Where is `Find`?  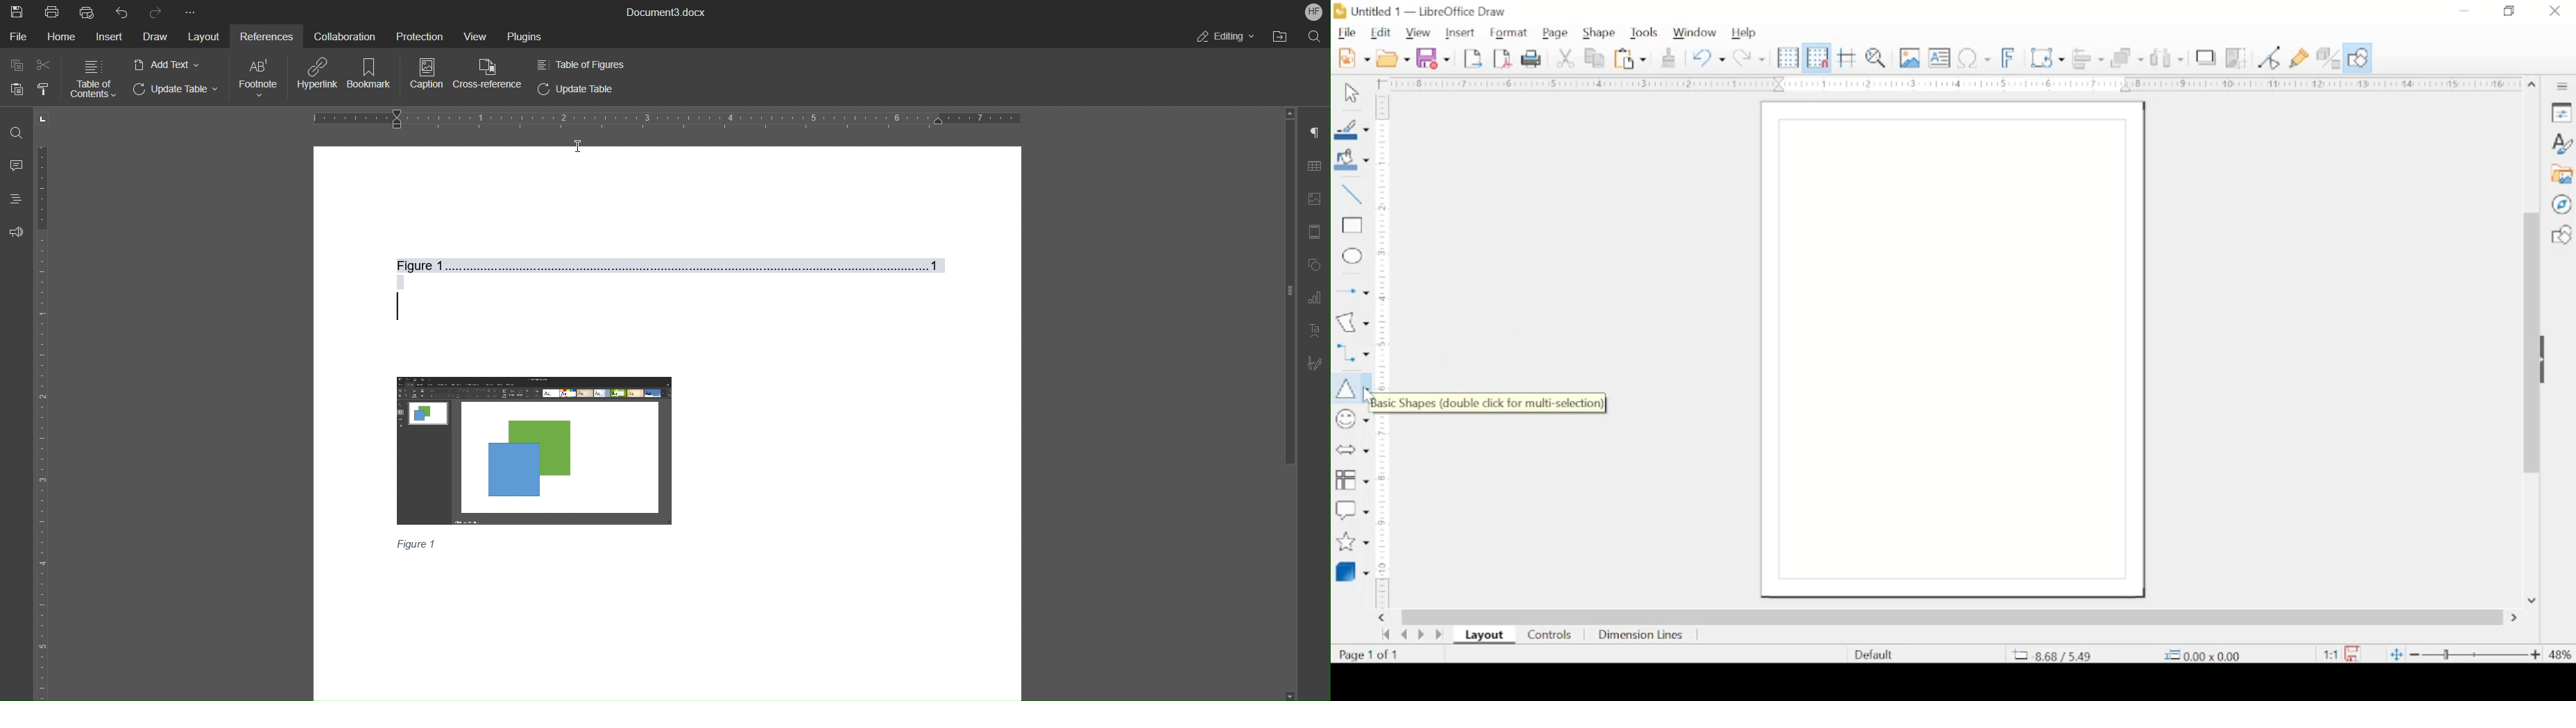
Find is located at coordinates (16, 132).